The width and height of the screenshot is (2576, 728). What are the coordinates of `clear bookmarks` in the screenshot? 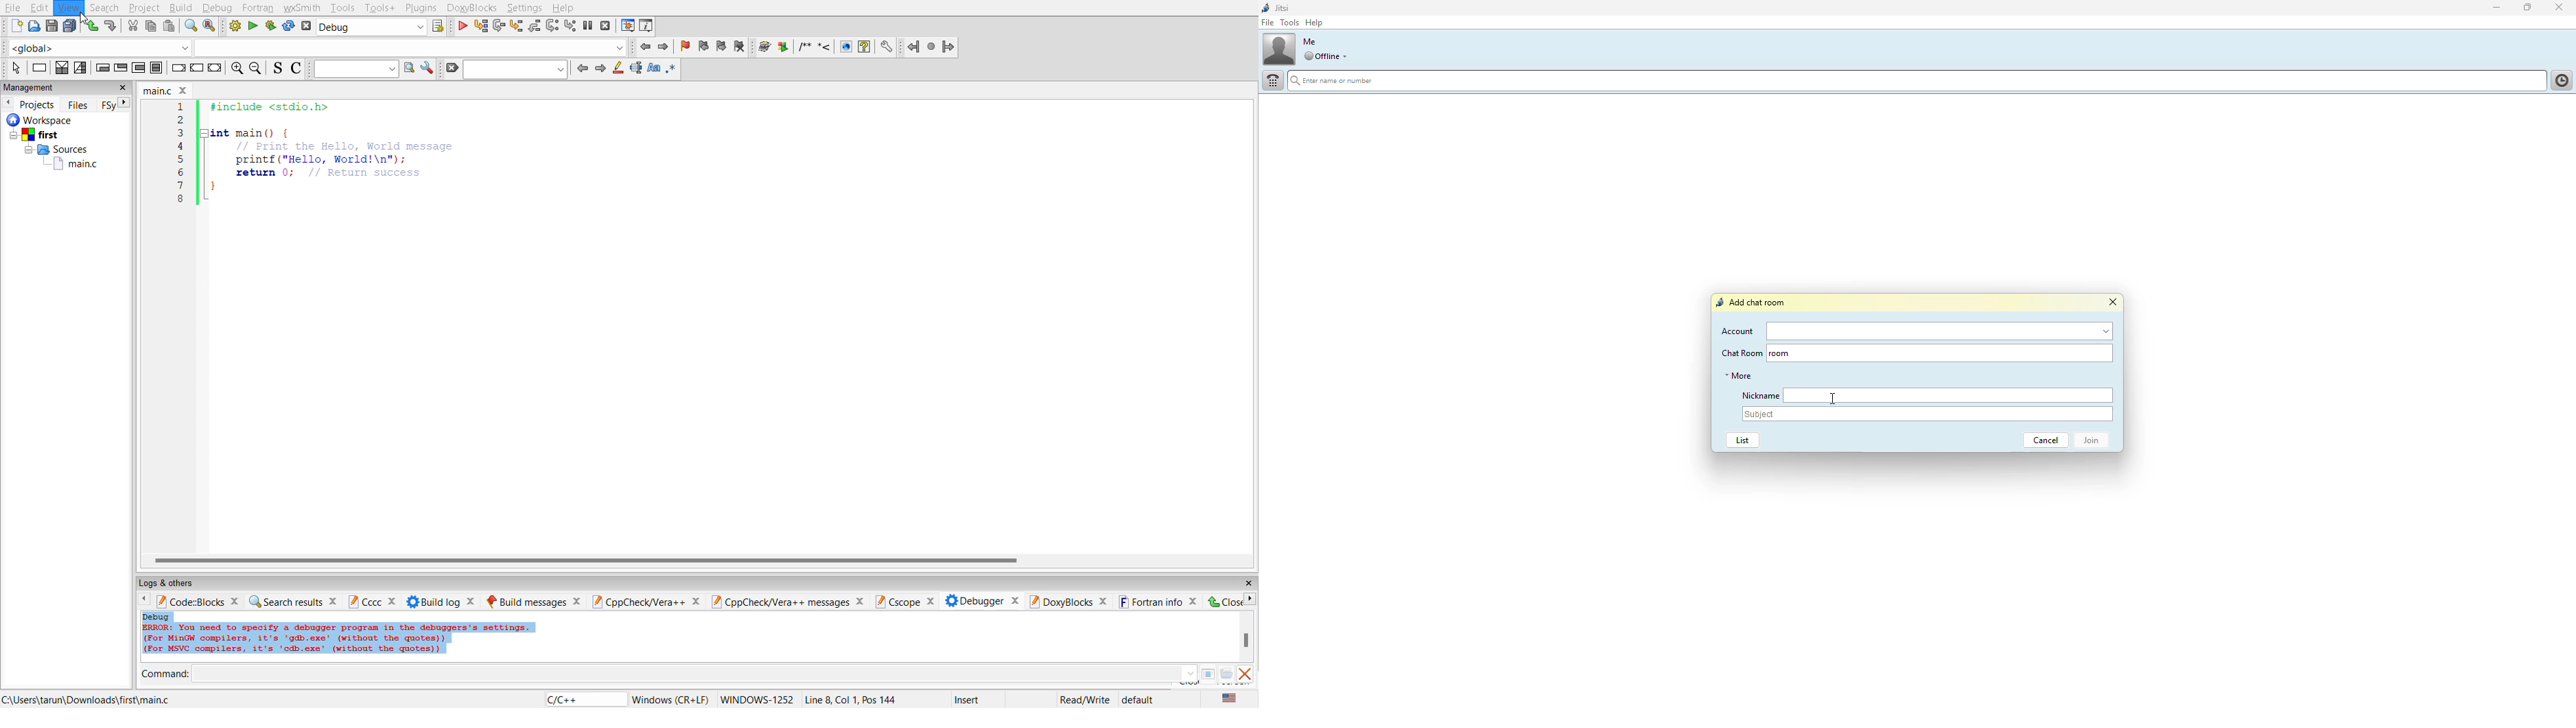 It's located at (742, 47).